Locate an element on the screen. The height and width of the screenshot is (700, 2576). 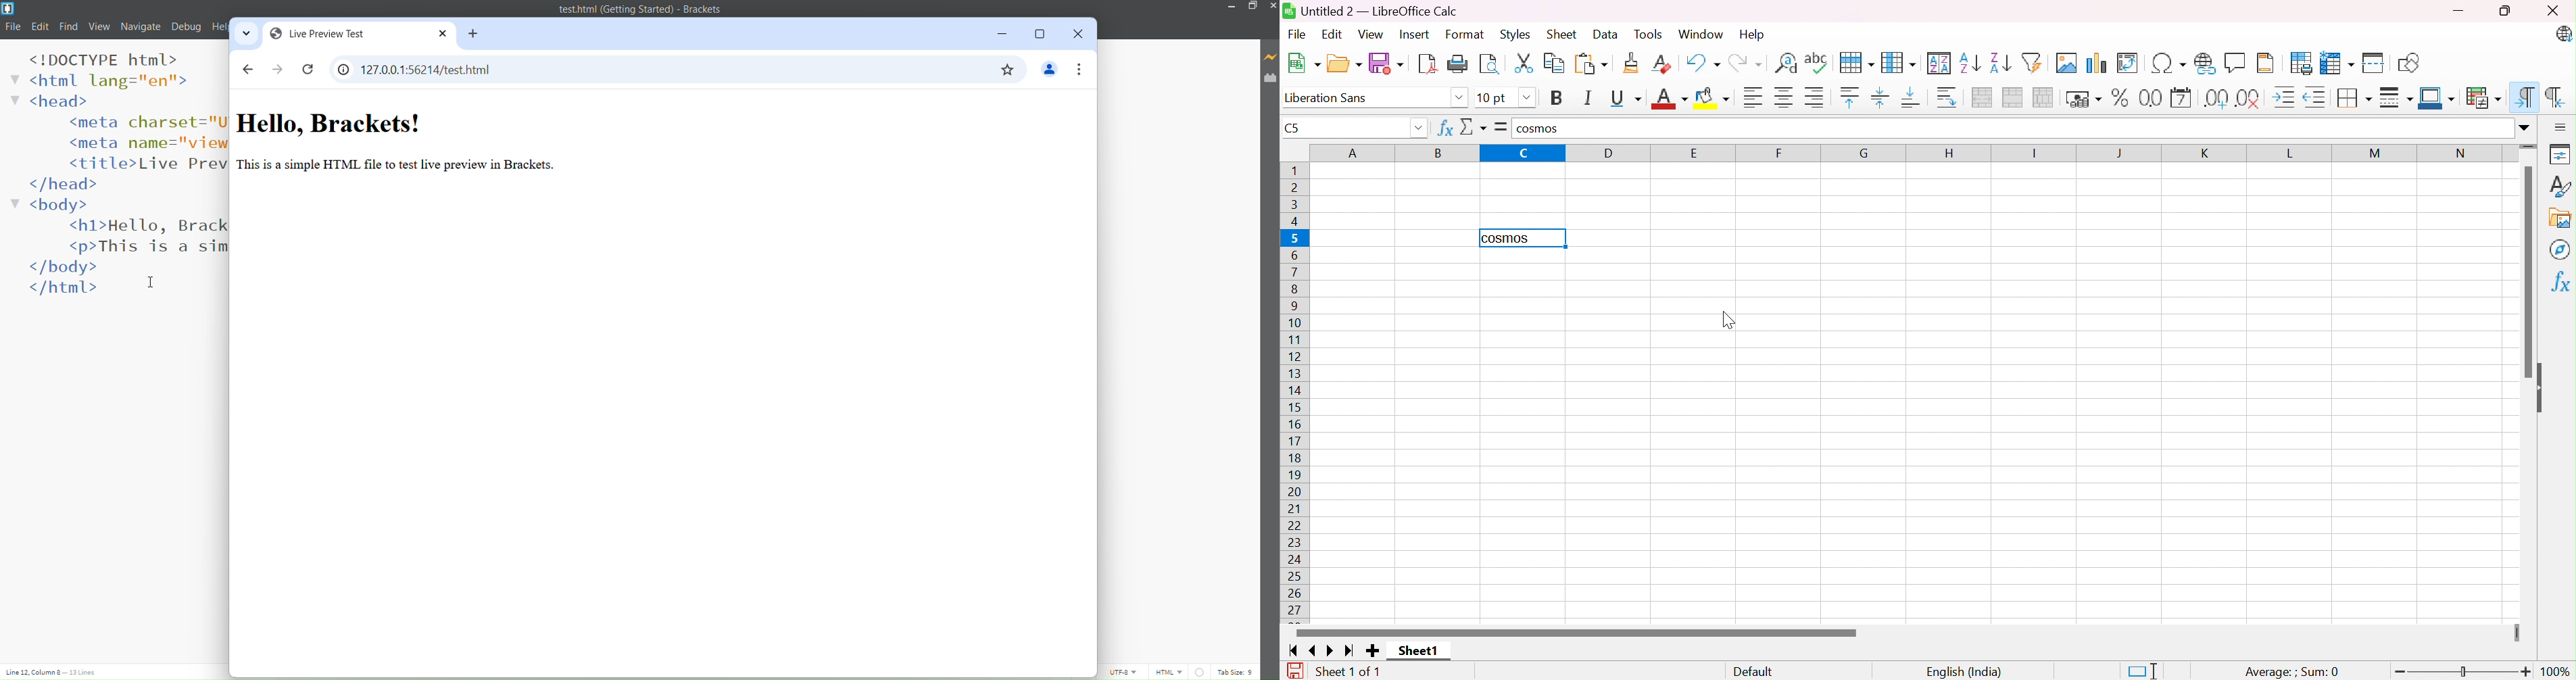
Options is located at coordinates (1081, 71).